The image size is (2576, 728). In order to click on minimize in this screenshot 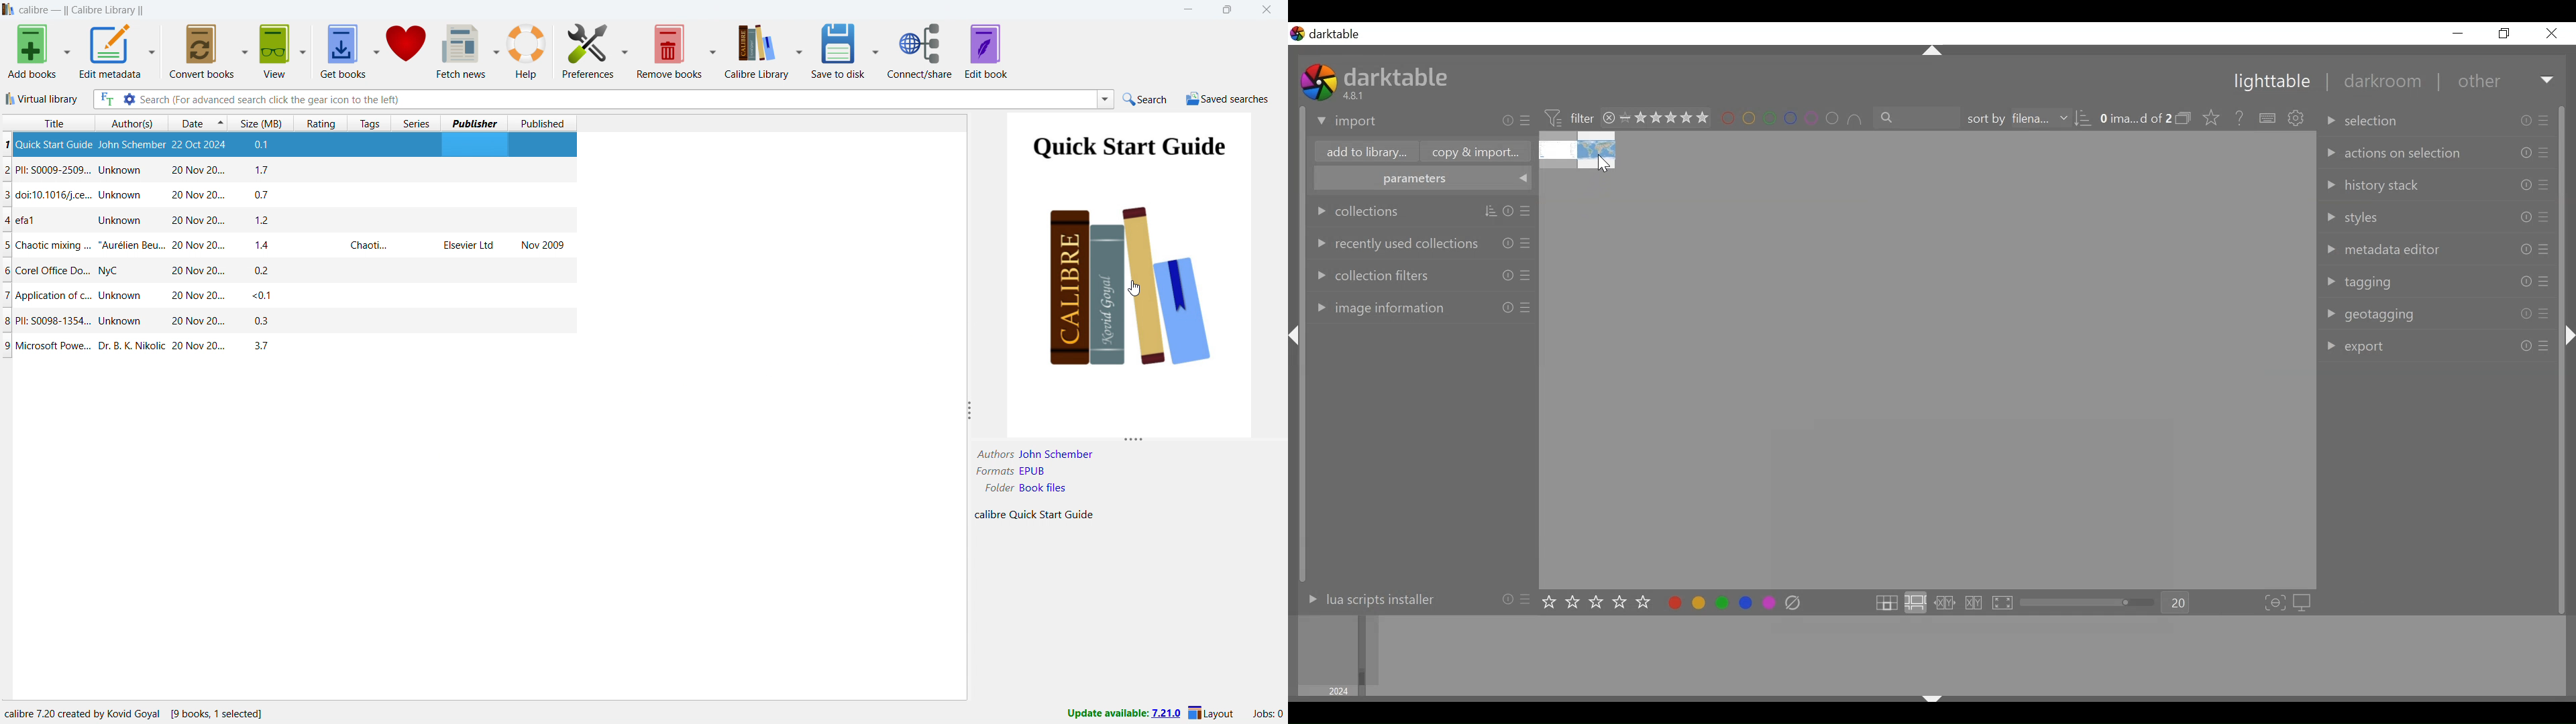, I will do `click(1187, 9)`.